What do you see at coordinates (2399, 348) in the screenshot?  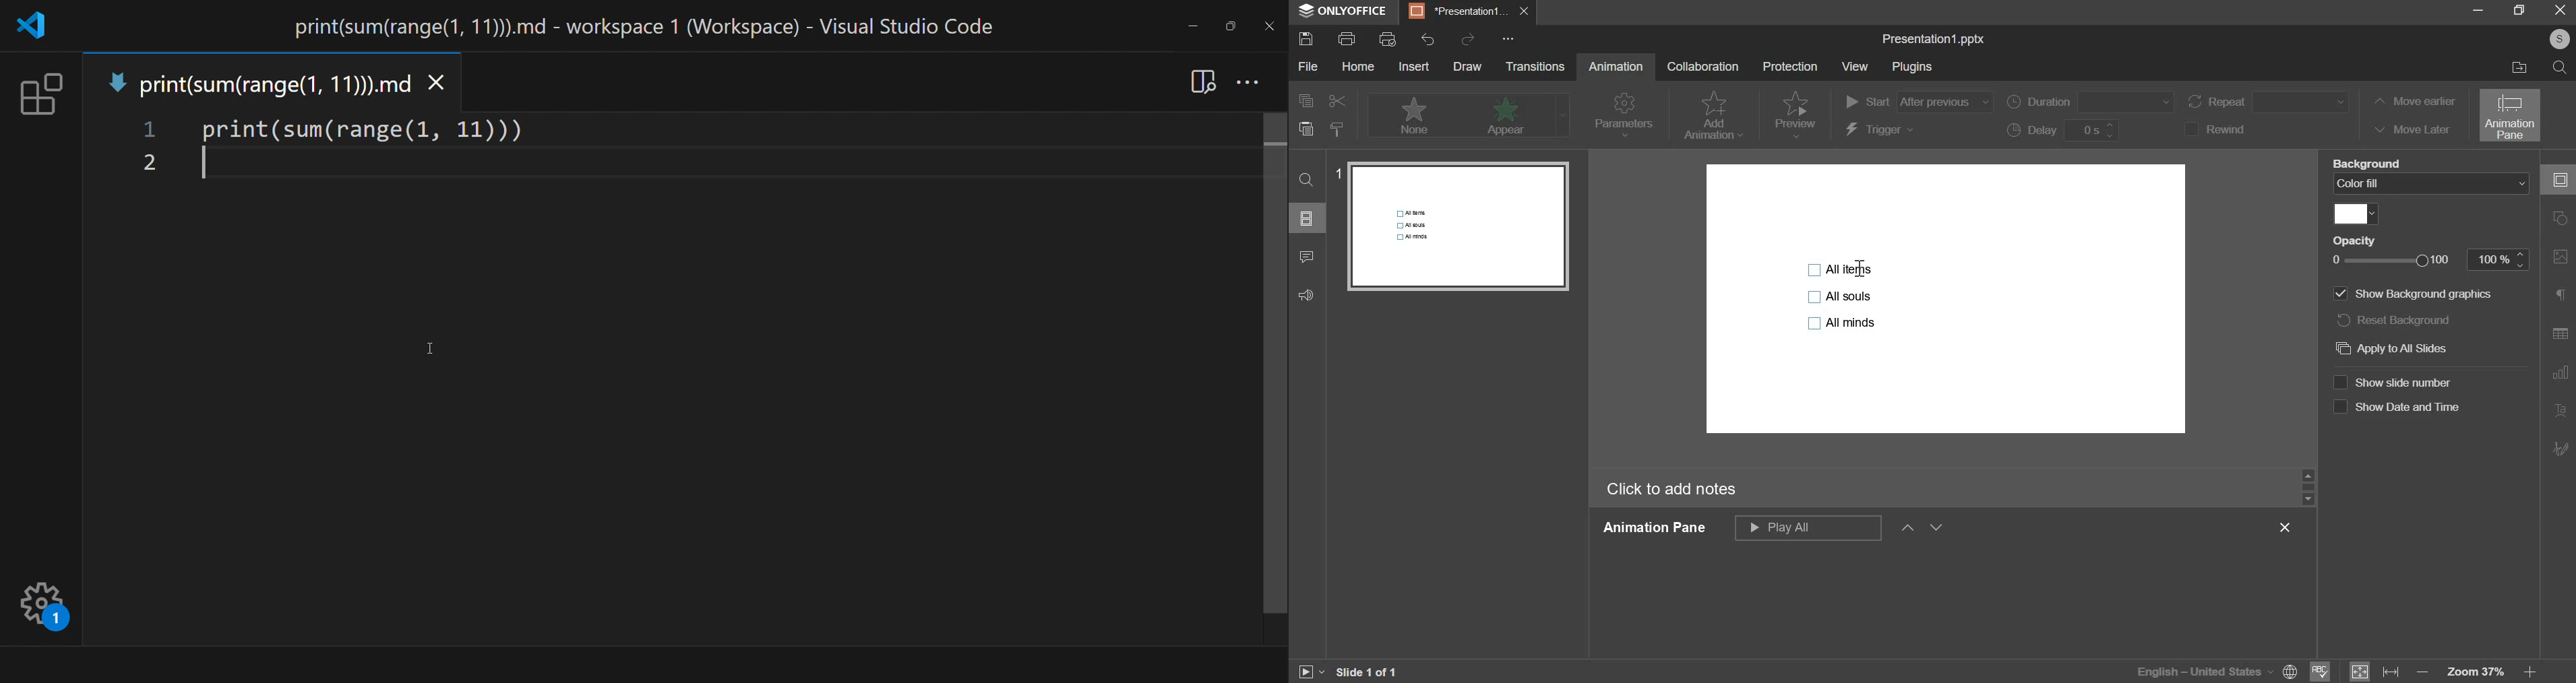 I see `apply to all slides` at bounding box center [2399, 348].